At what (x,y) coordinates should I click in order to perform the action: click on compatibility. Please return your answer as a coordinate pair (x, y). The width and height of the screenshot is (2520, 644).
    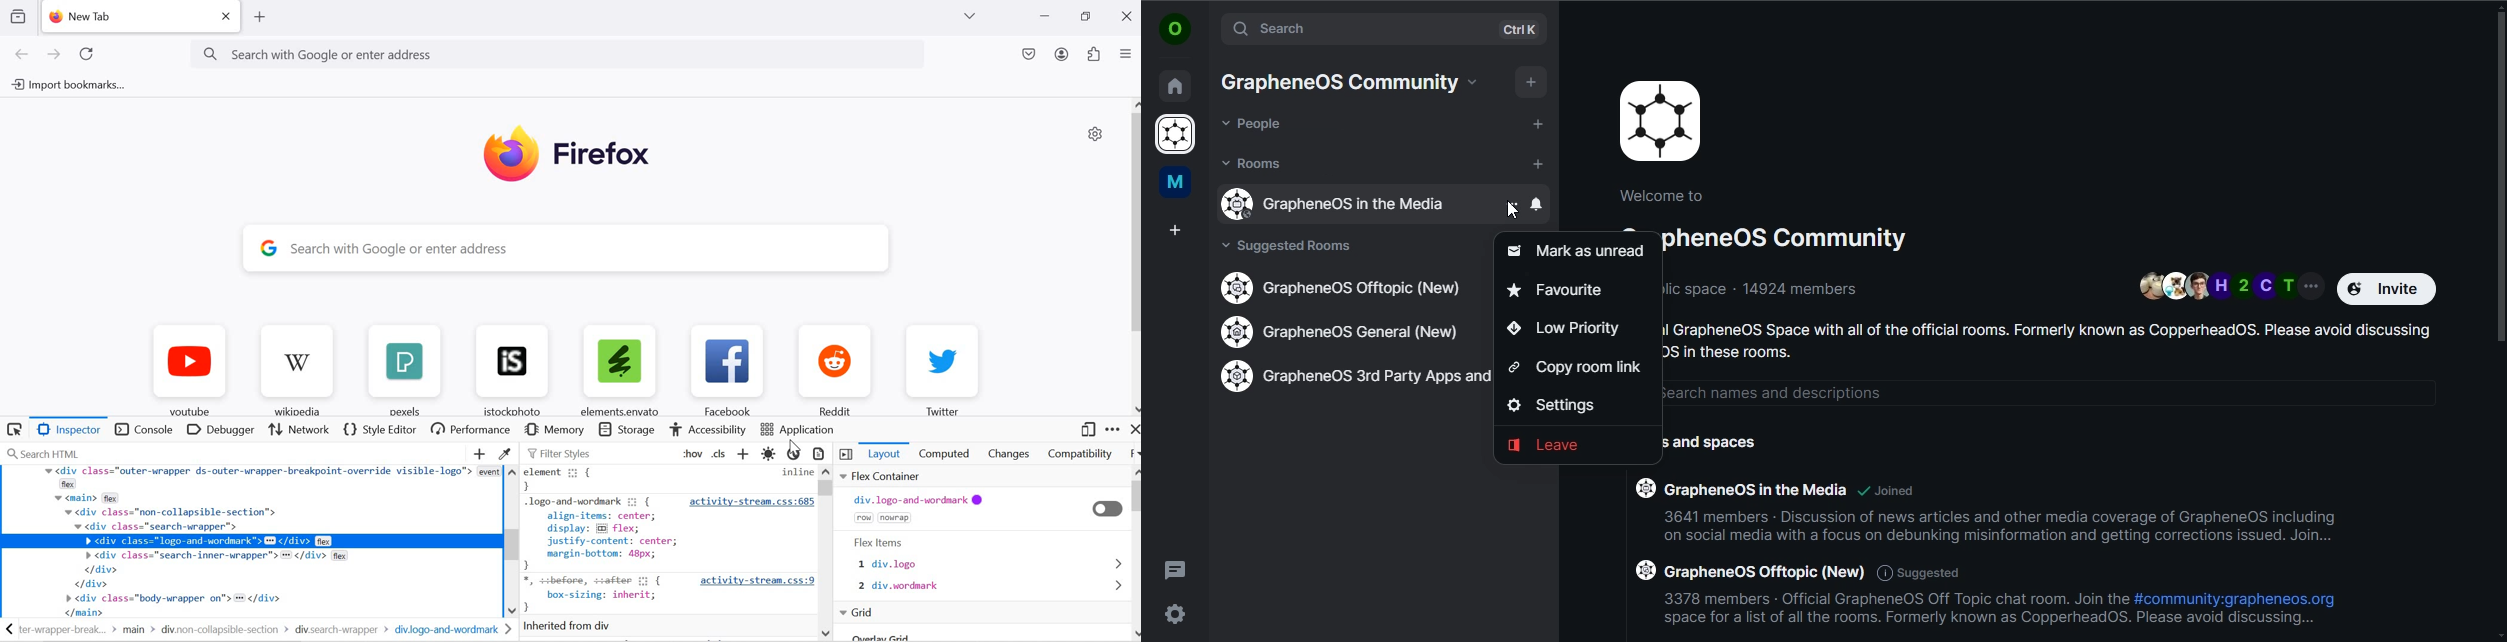
    Looking at the image, I should click on (1083, 453).